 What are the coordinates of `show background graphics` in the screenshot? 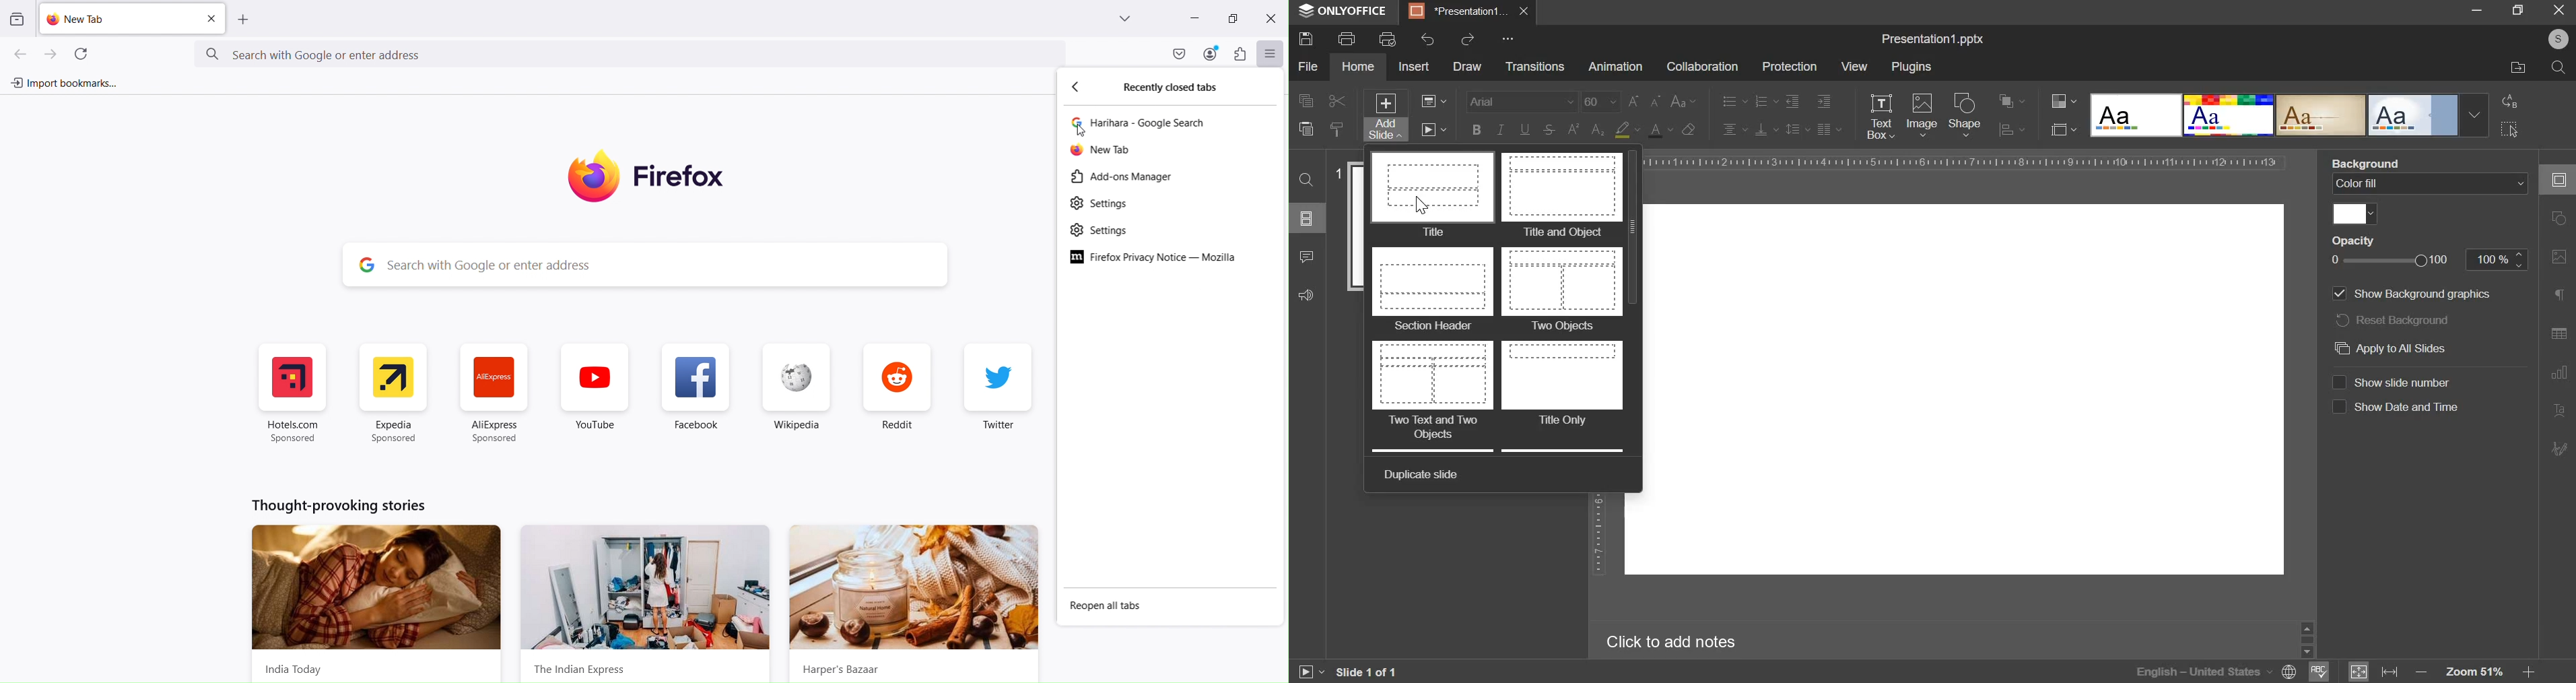 It's located at (2411, 293).